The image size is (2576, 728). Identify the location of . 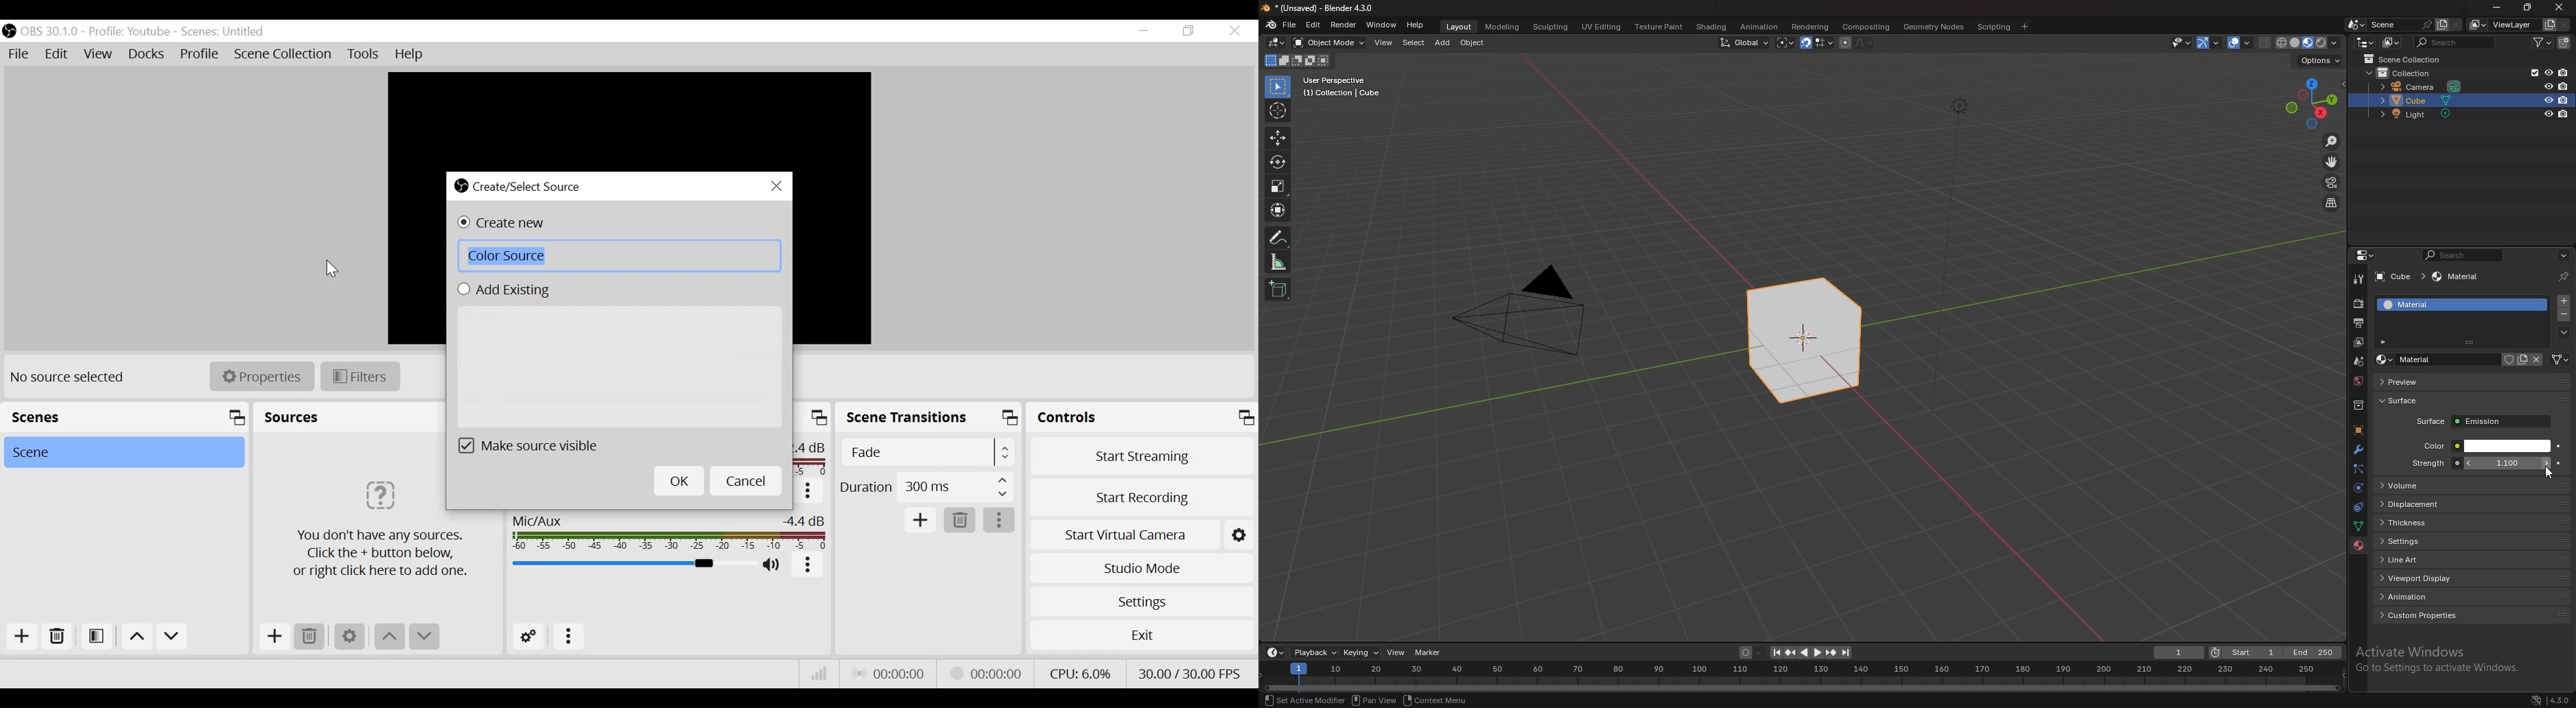
(1302, 700).